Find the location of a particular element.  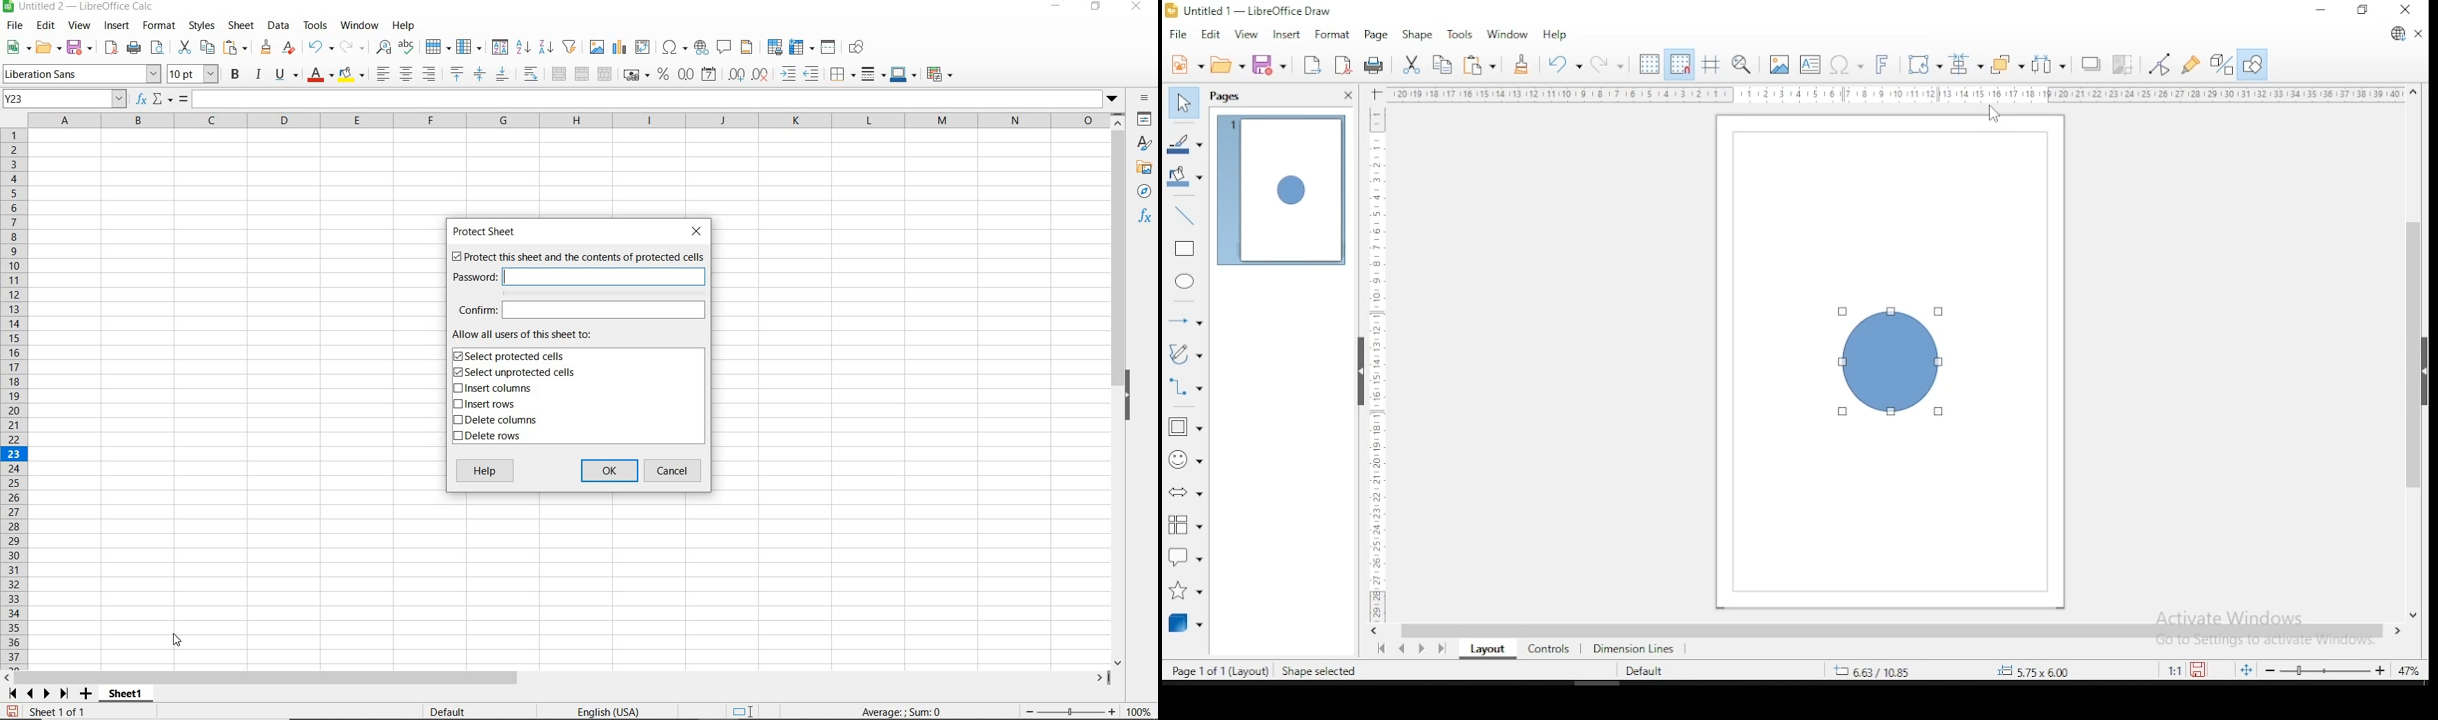

cut is located at coordinates (1410, 65).